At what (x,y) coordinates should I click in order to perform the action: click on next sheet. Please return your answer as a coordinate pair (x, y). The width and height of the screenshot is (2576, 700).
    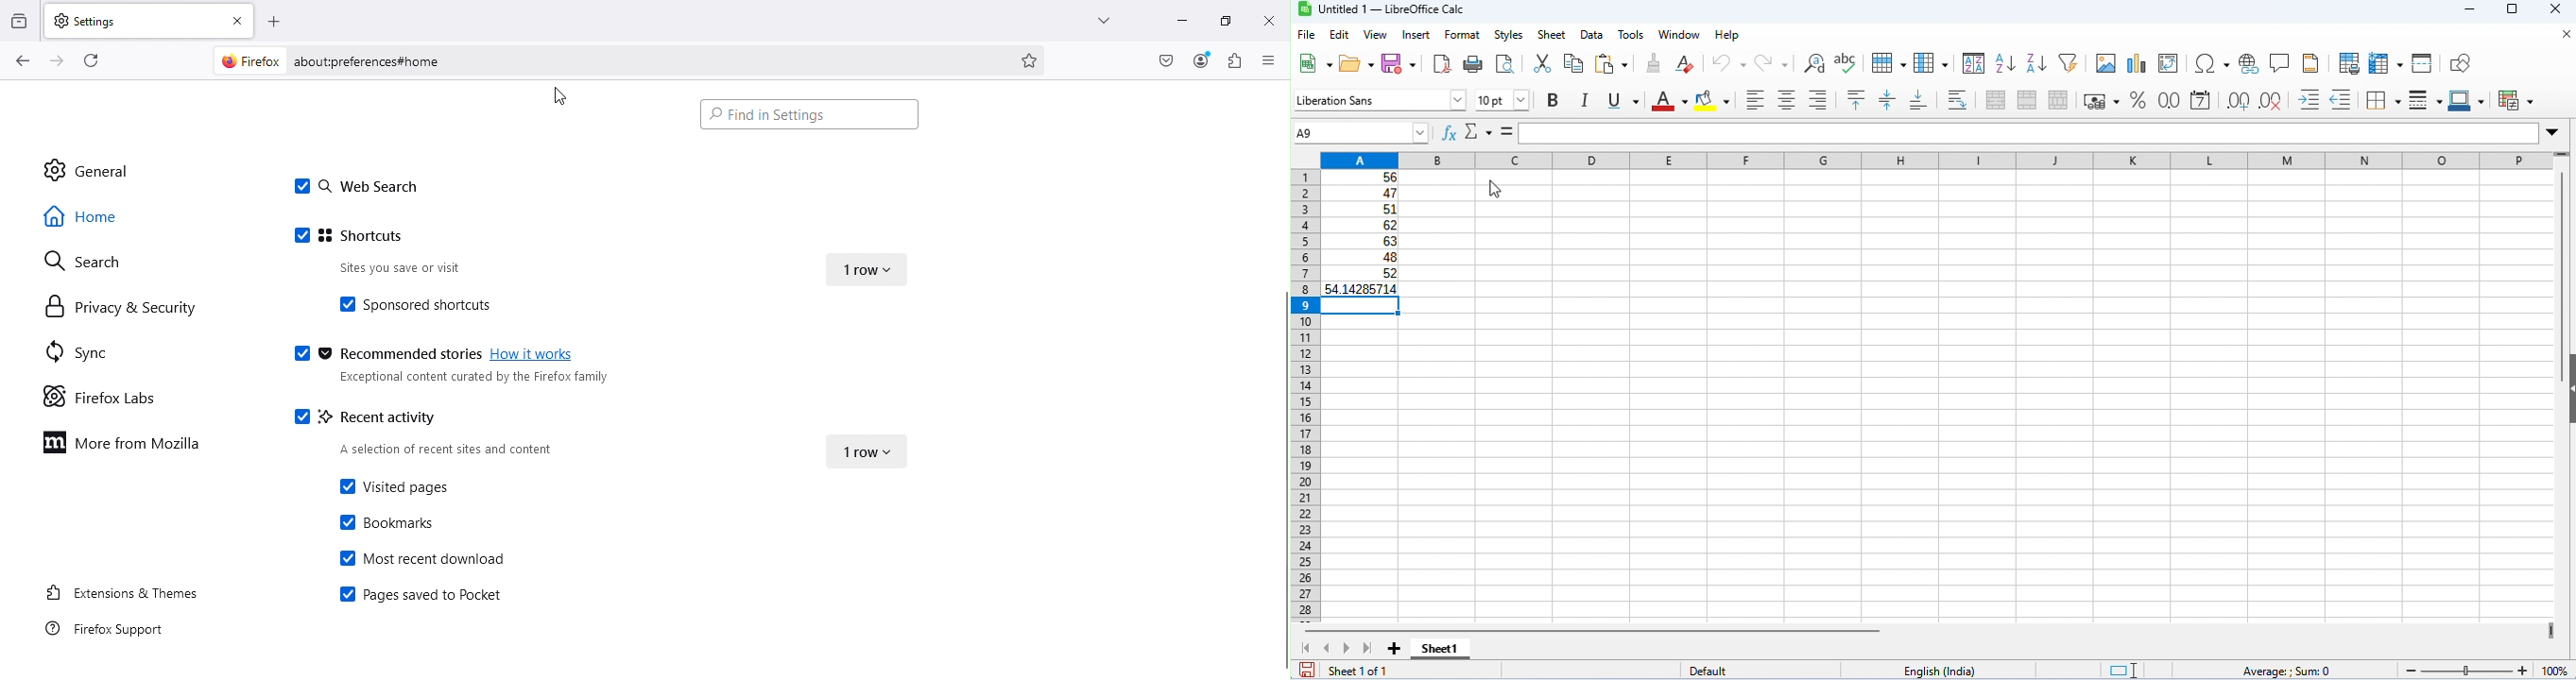
    Looking at the image, I should click on (1347, 650).